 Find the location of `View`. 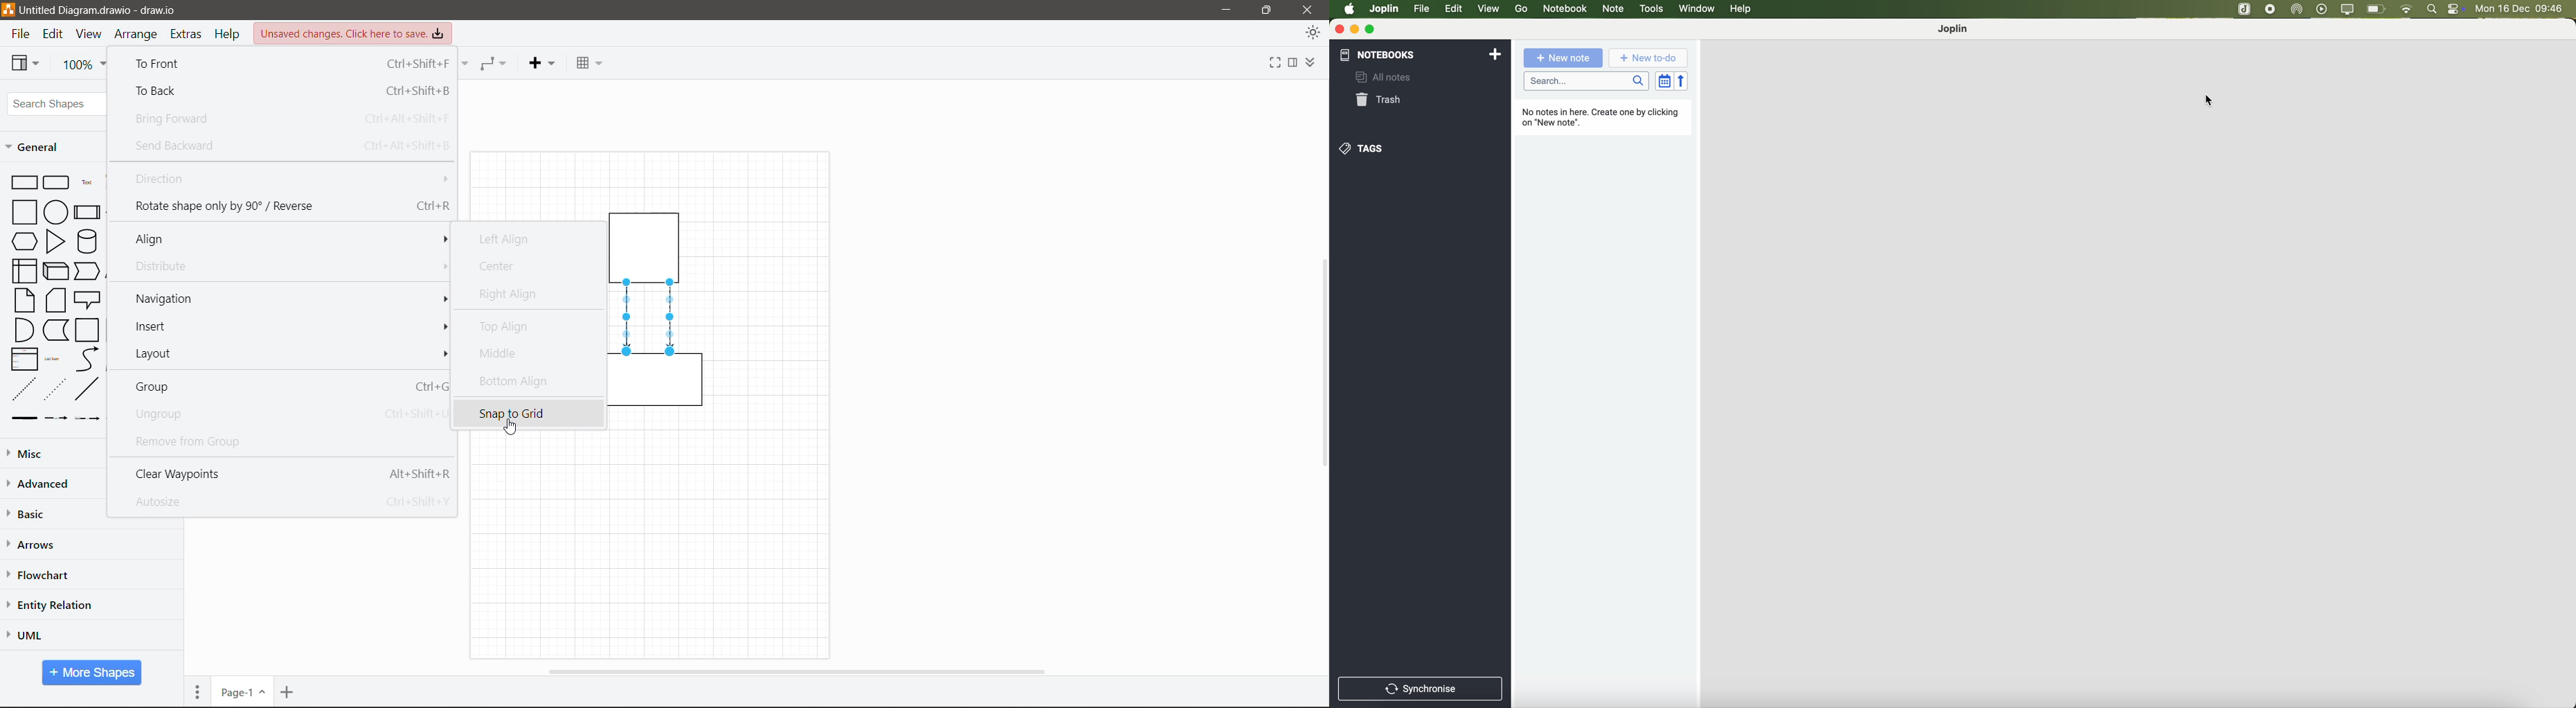

View is located at coordinates (26, 62).